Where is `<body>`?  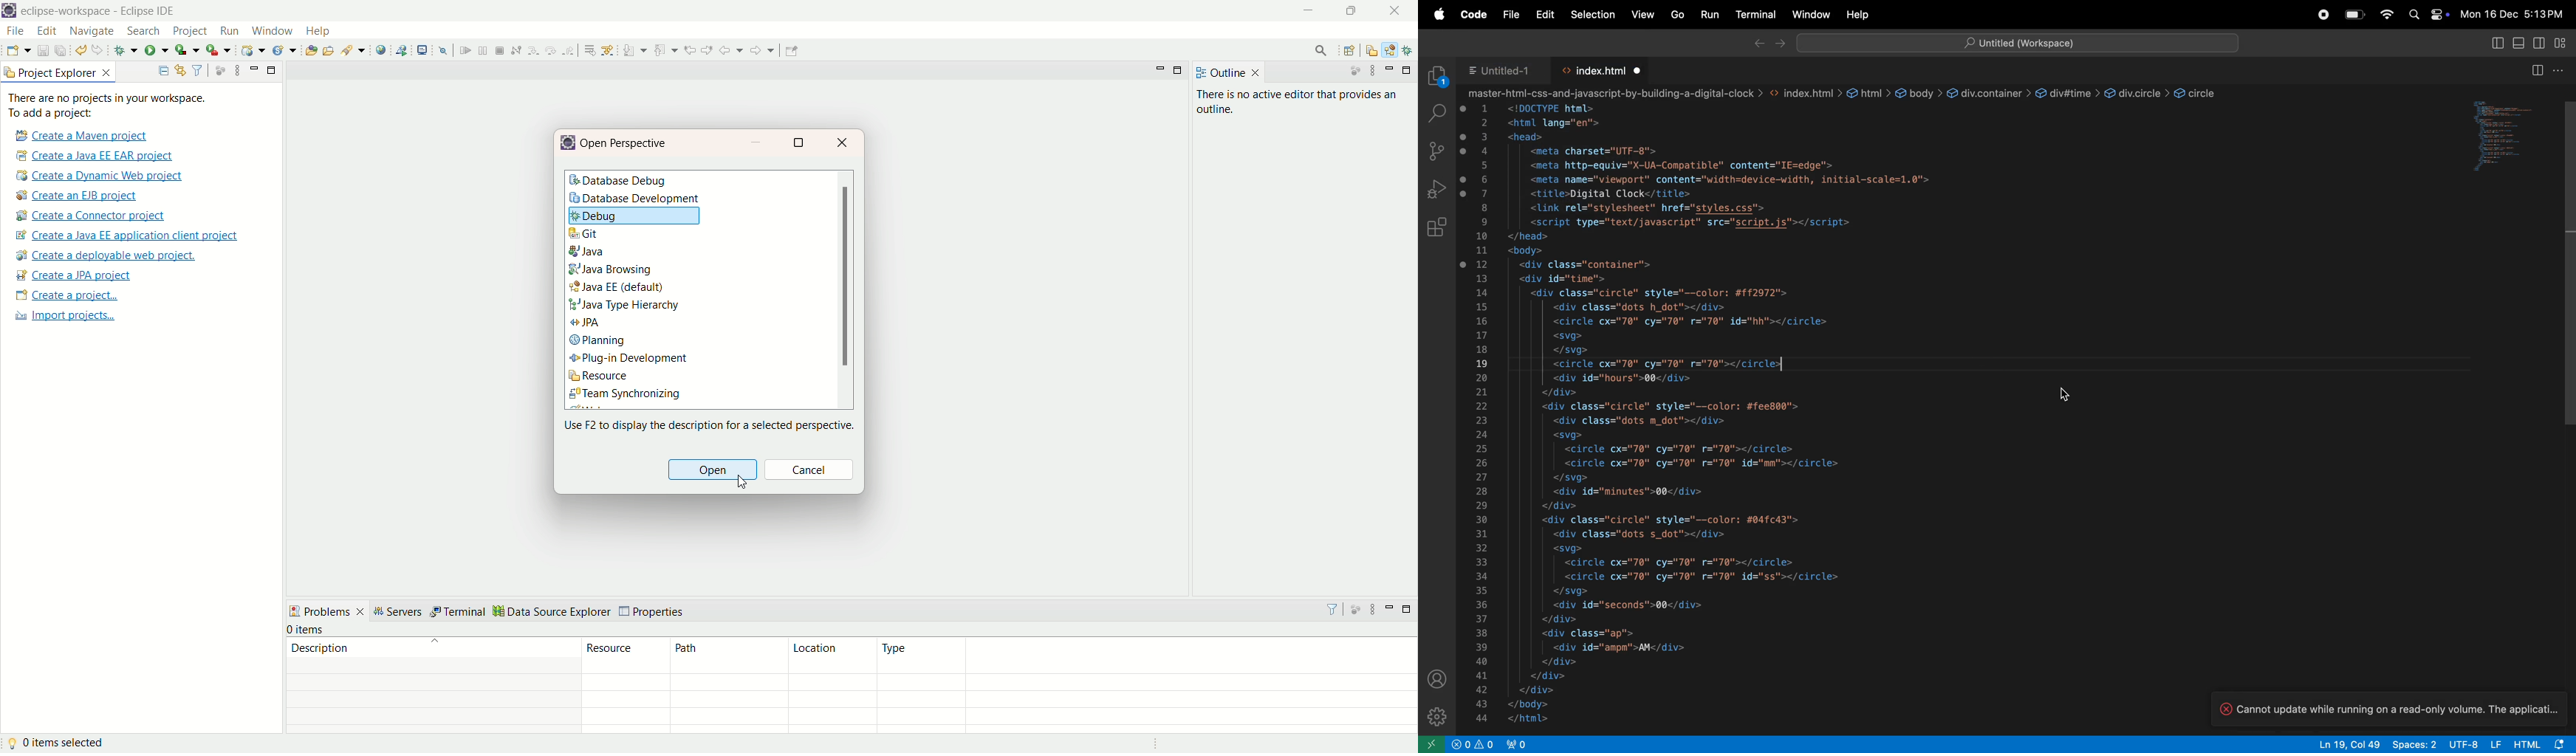
<body> is located at coordinates (1527, 250).